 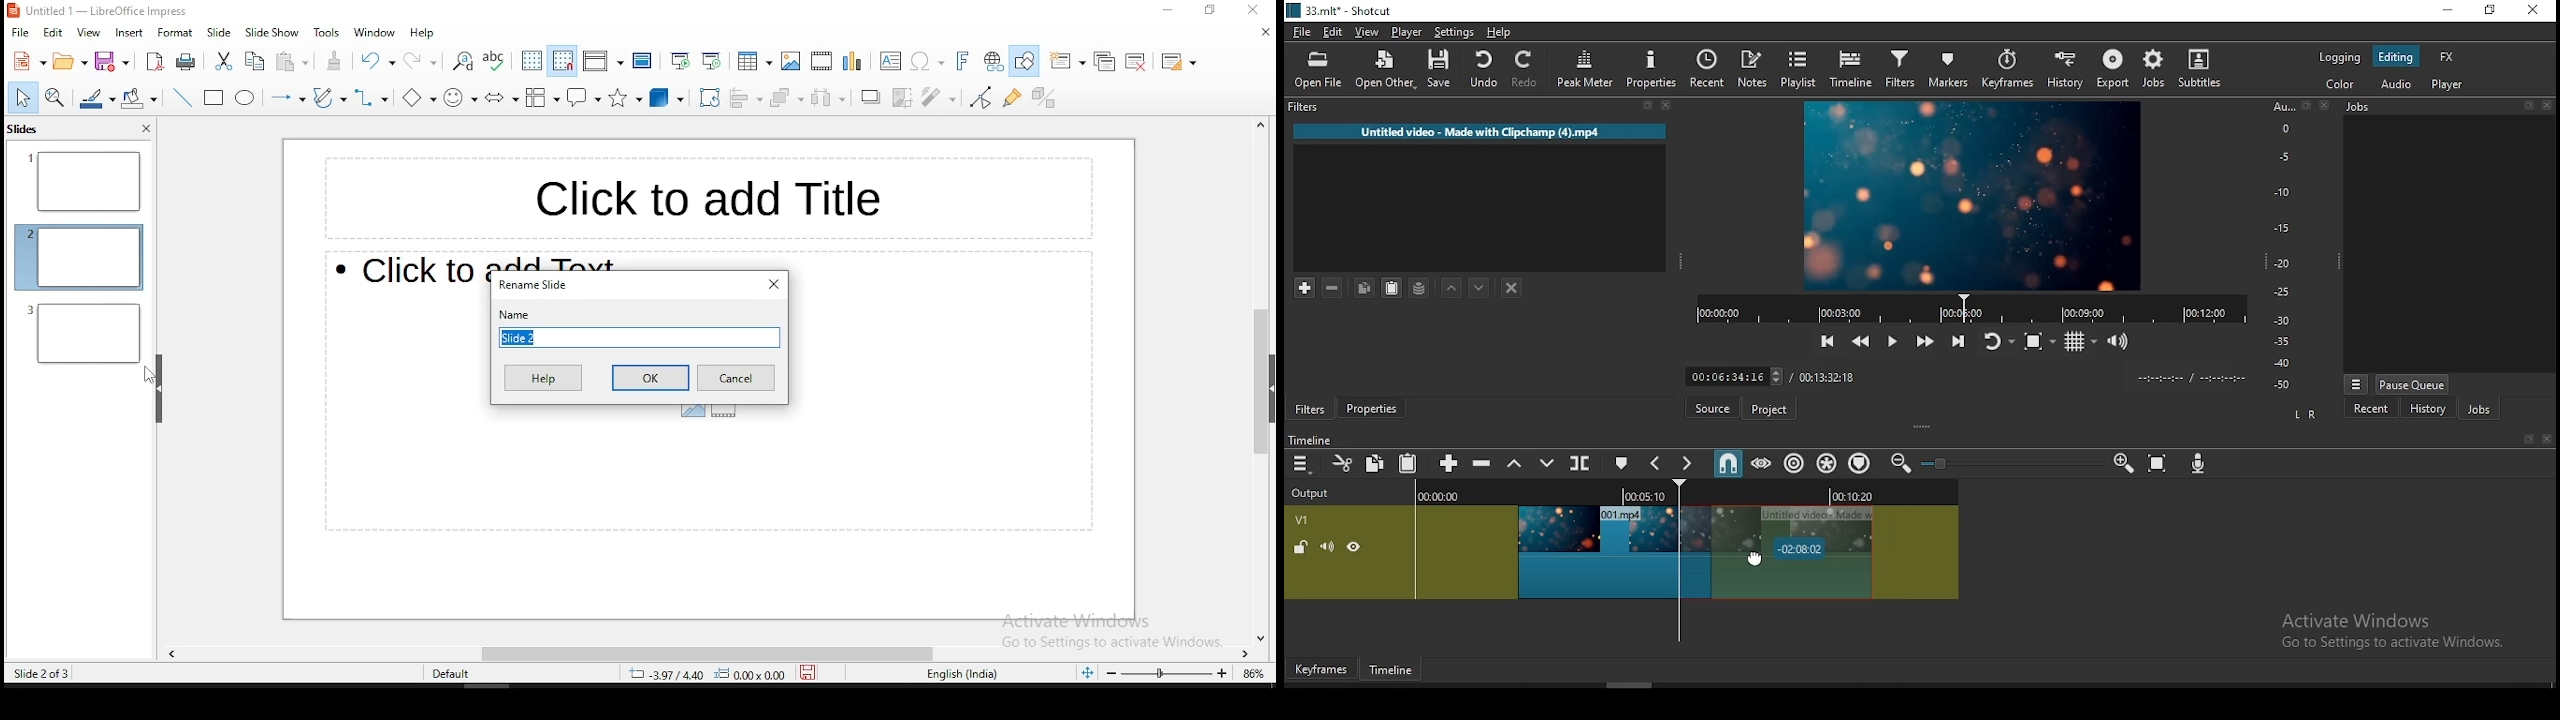 I want to click on deselct filter, so click(x=1513, y=289).